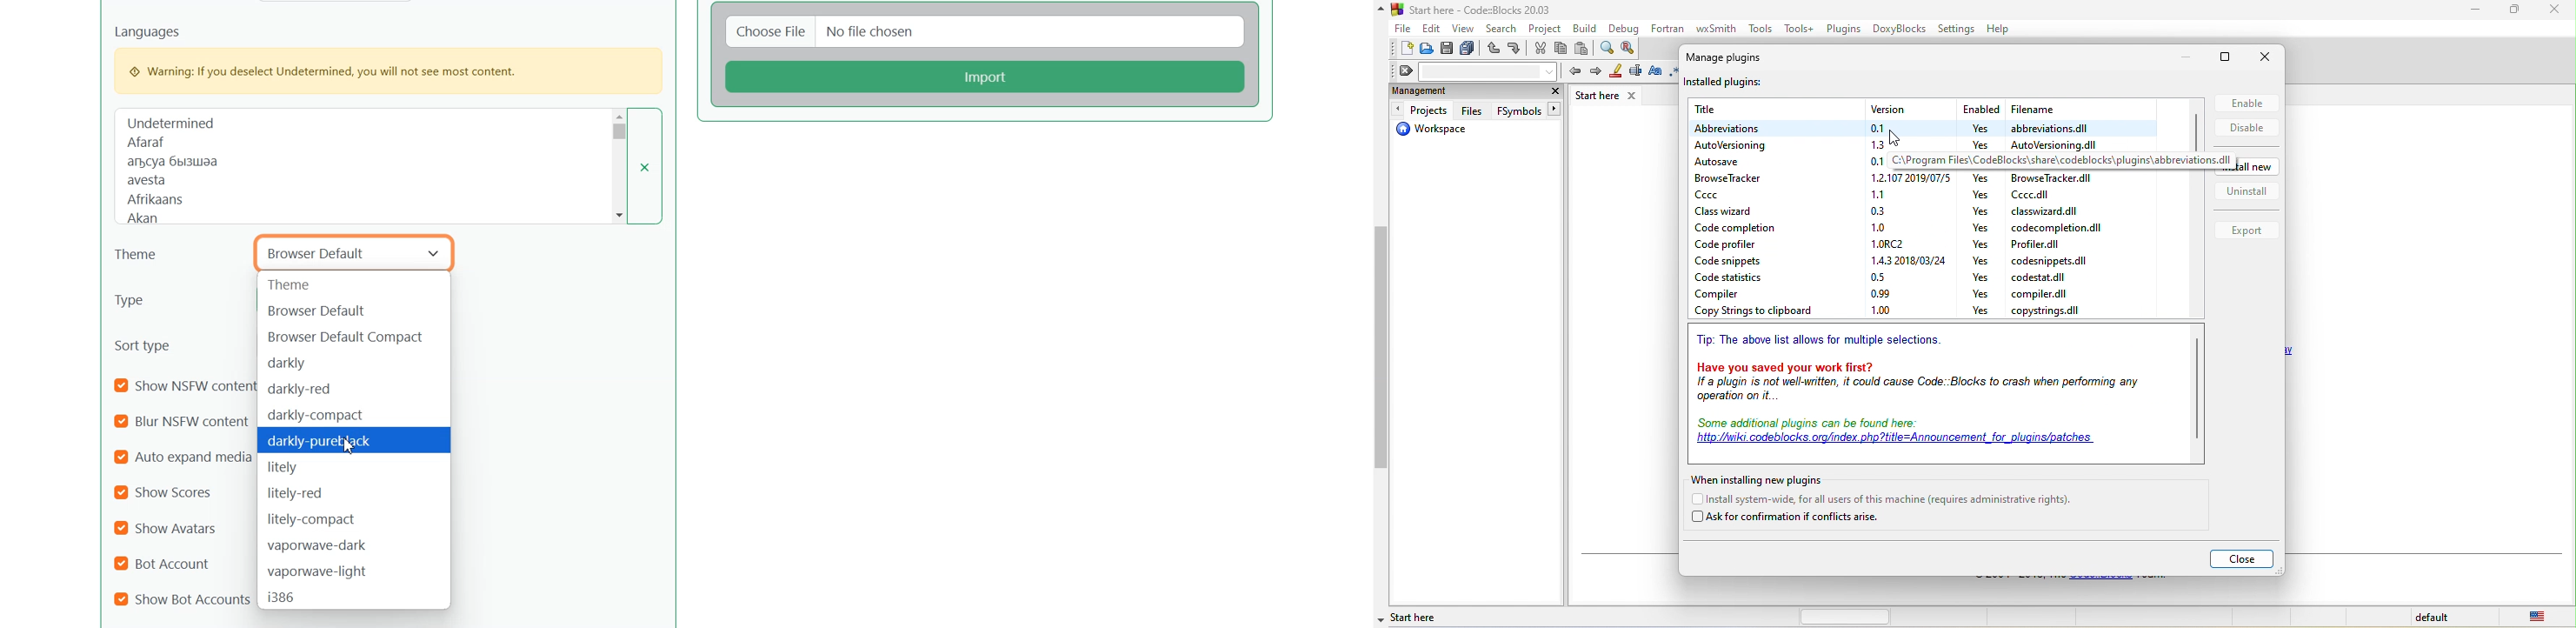 Image resolution: width=2576 pixels, height=644 pixels. Describe the element at coordinates (354, 362) in the screenshot. I see `darkly` at that location.